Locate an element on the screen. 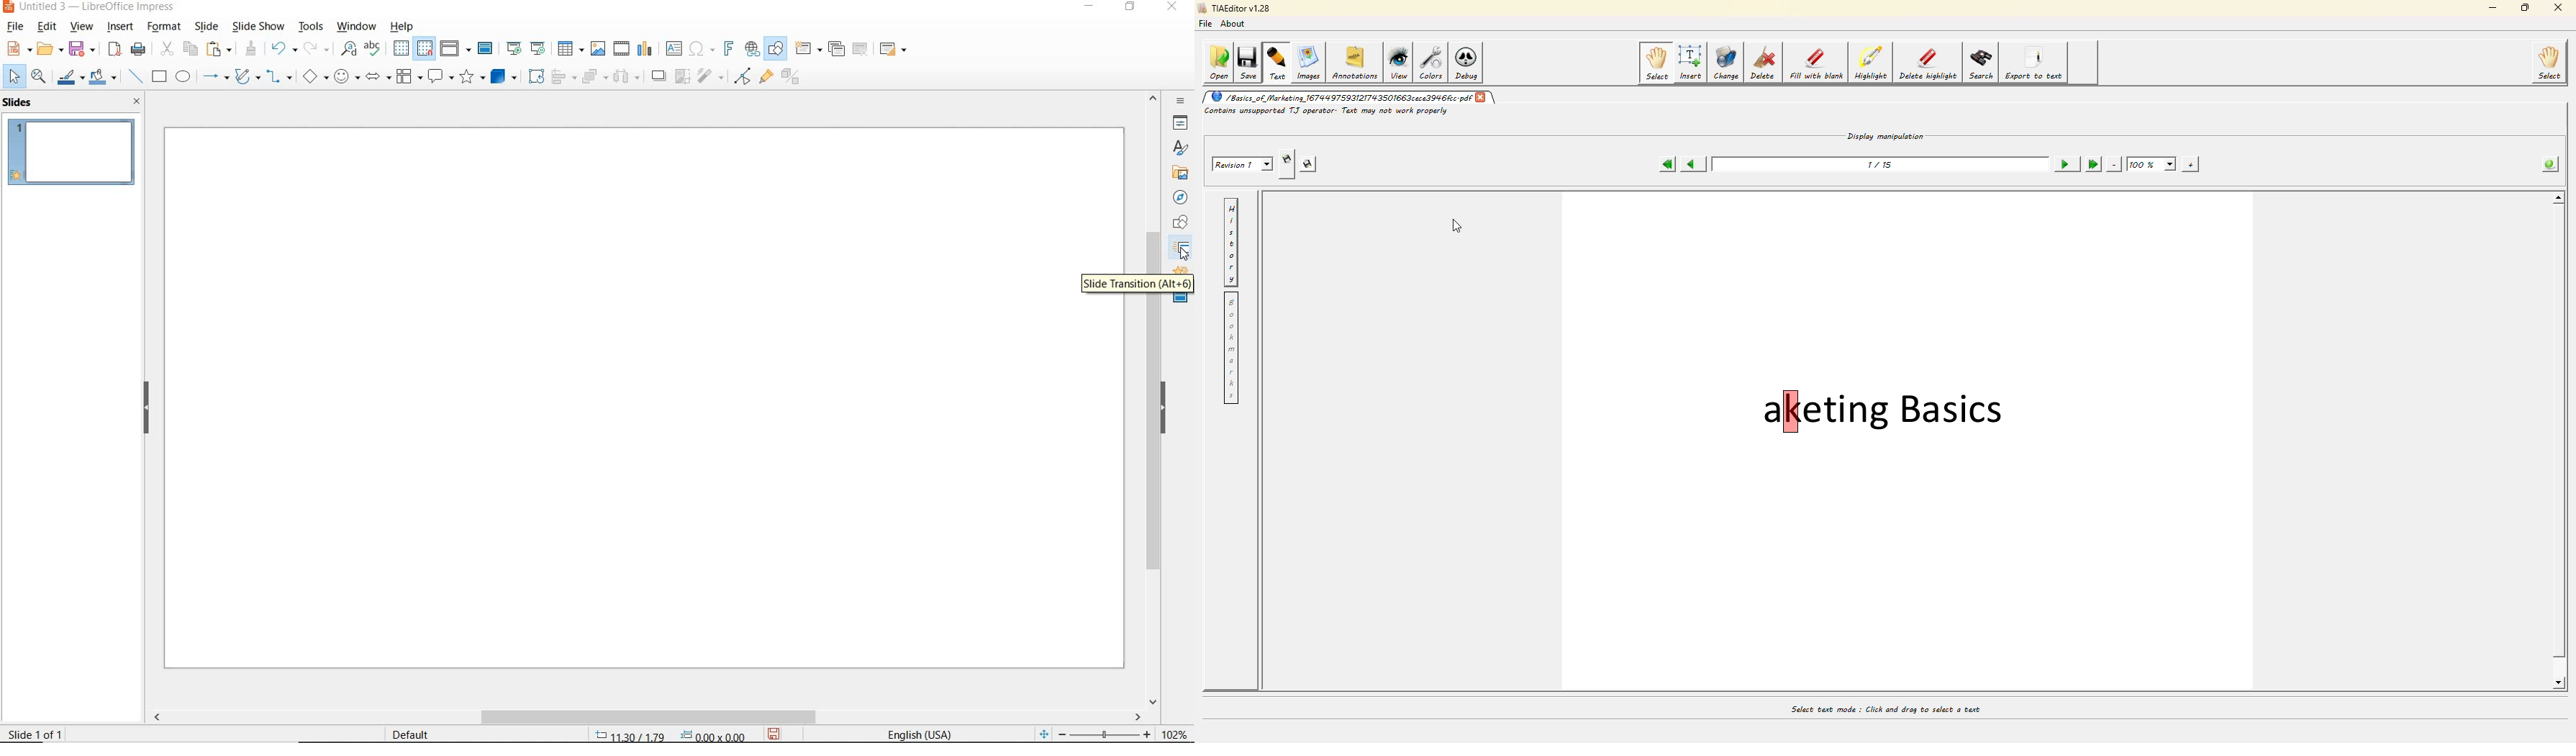 Image resolution: width=2576 pixels, height=756 pixels. COPY is located at coordinates (189, 47).